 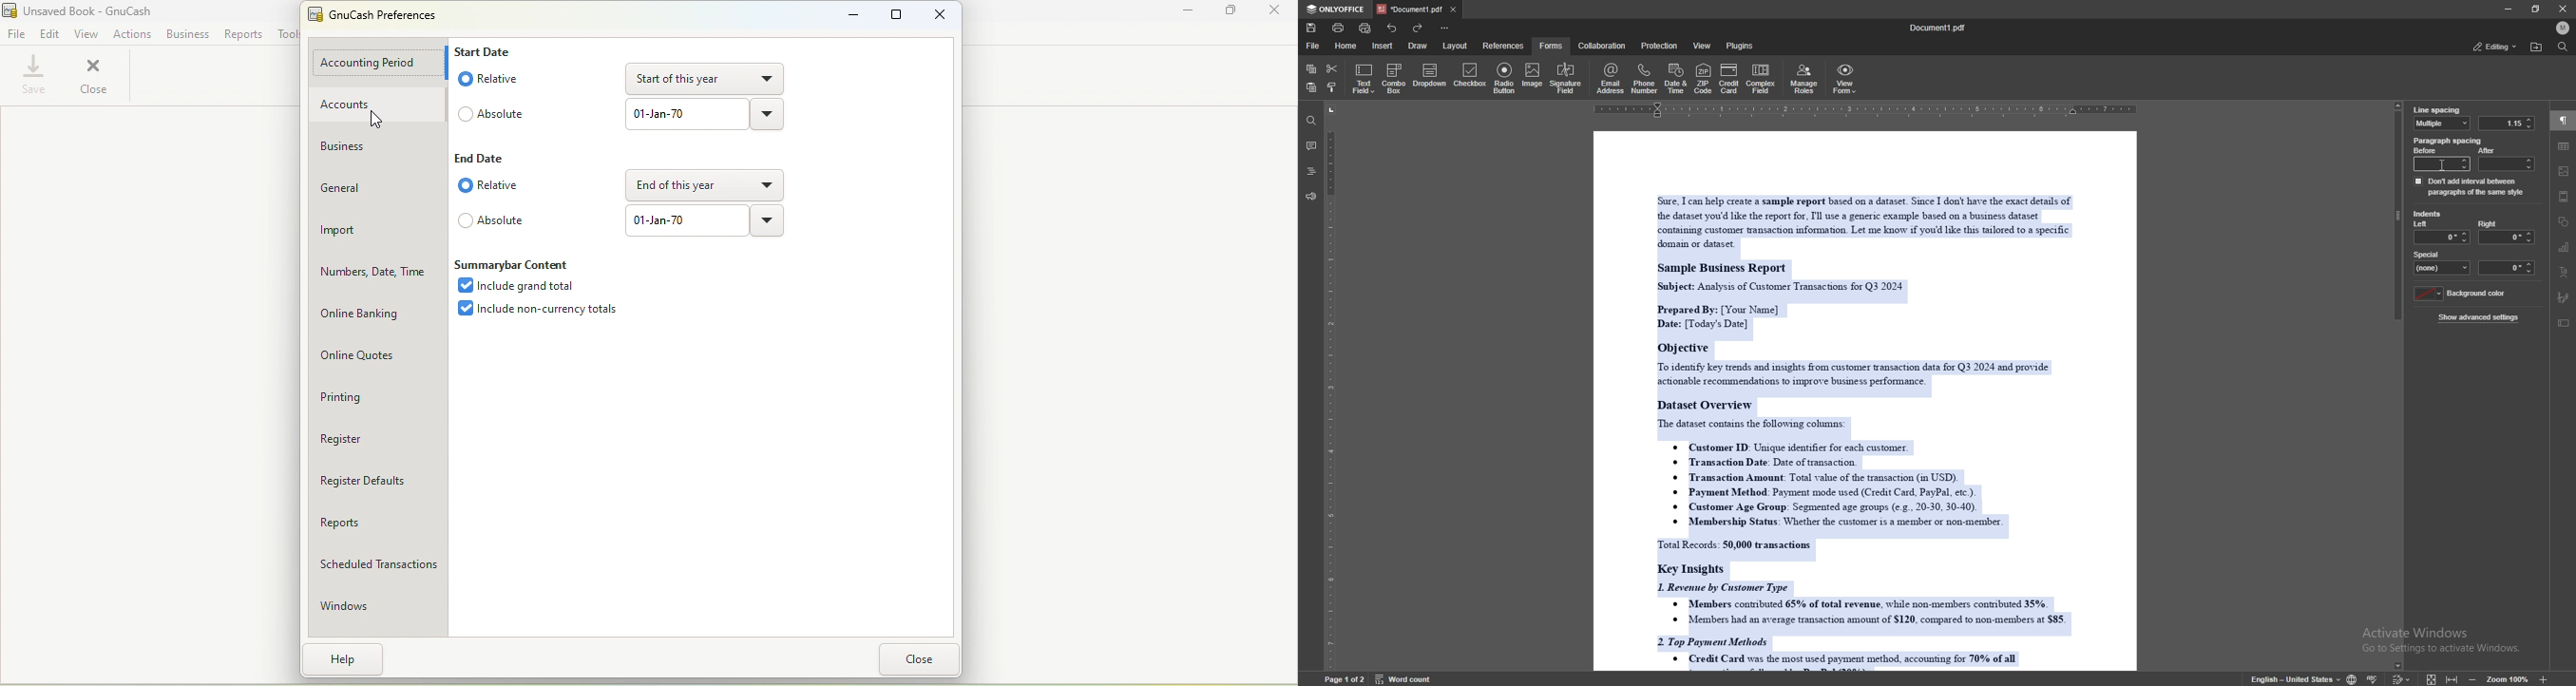 What do you see at coordinates (380, 608) in the screenshot?
I see `Windows` at bounding box center [380, 608].